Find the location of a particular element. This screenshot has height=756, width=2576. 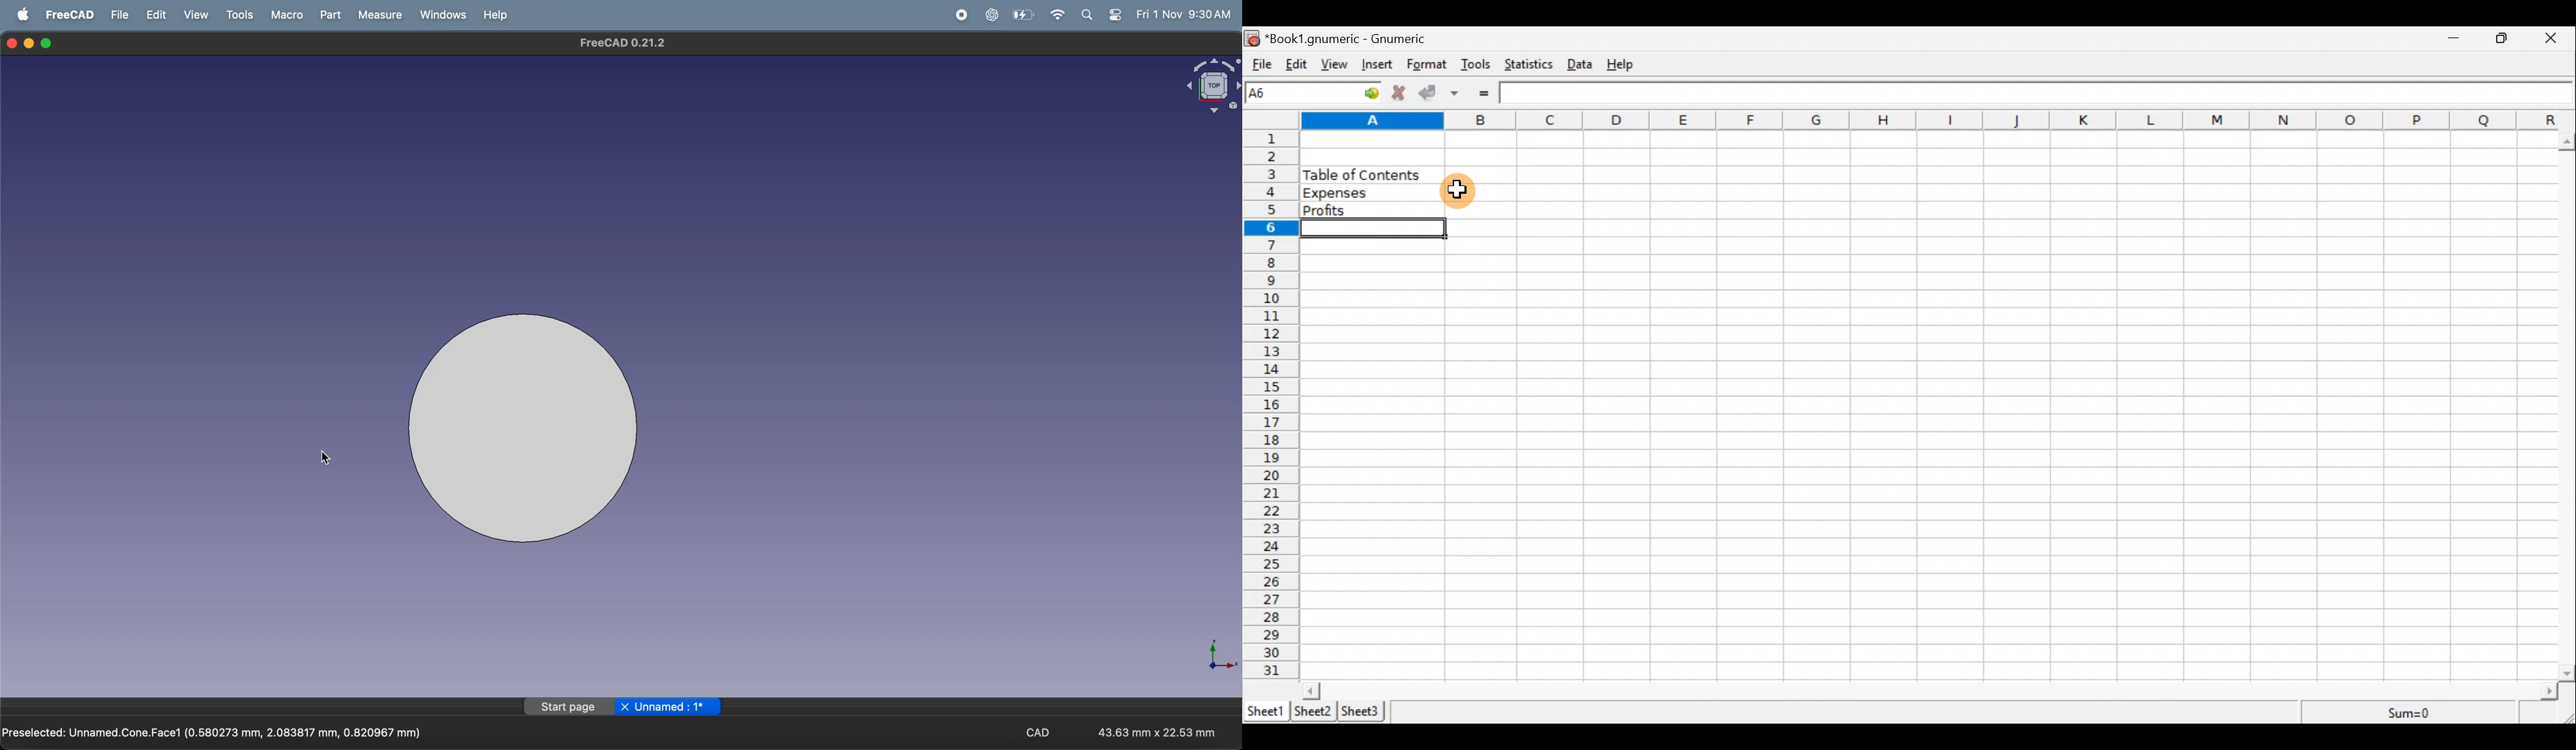

apple menu is located at coordinates (24, 14).